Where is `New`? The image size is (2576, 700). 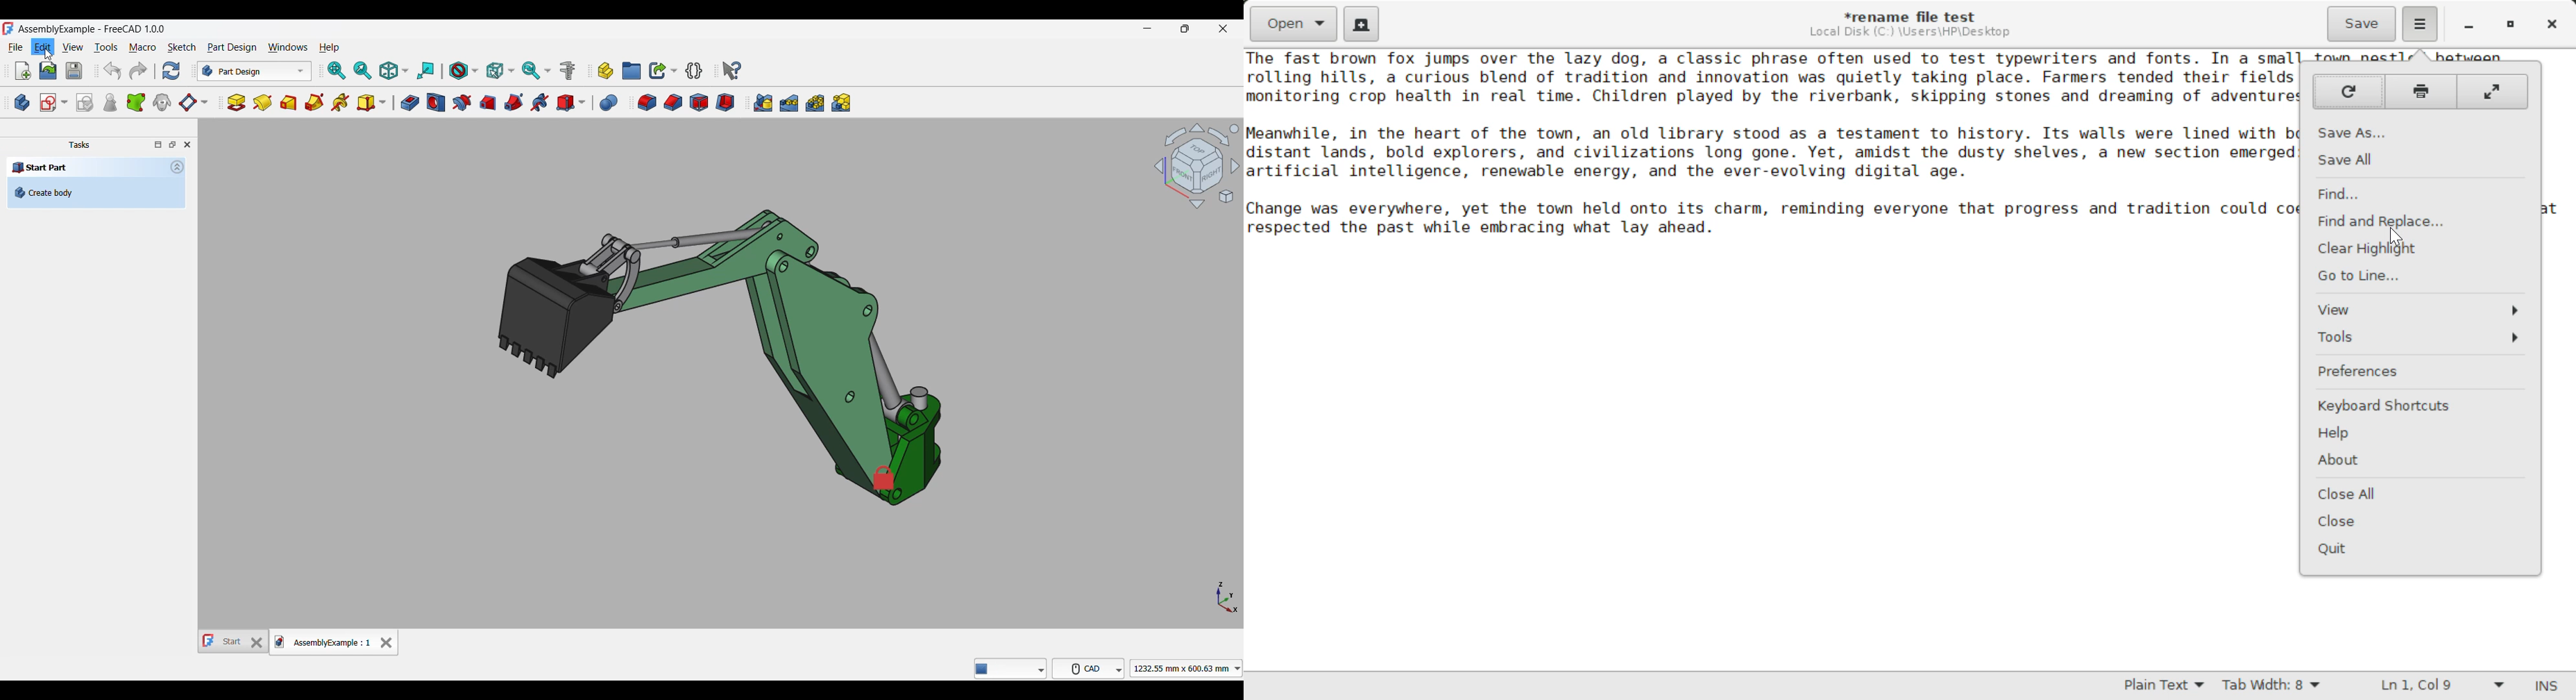 New is located at coordinates (23, 71).